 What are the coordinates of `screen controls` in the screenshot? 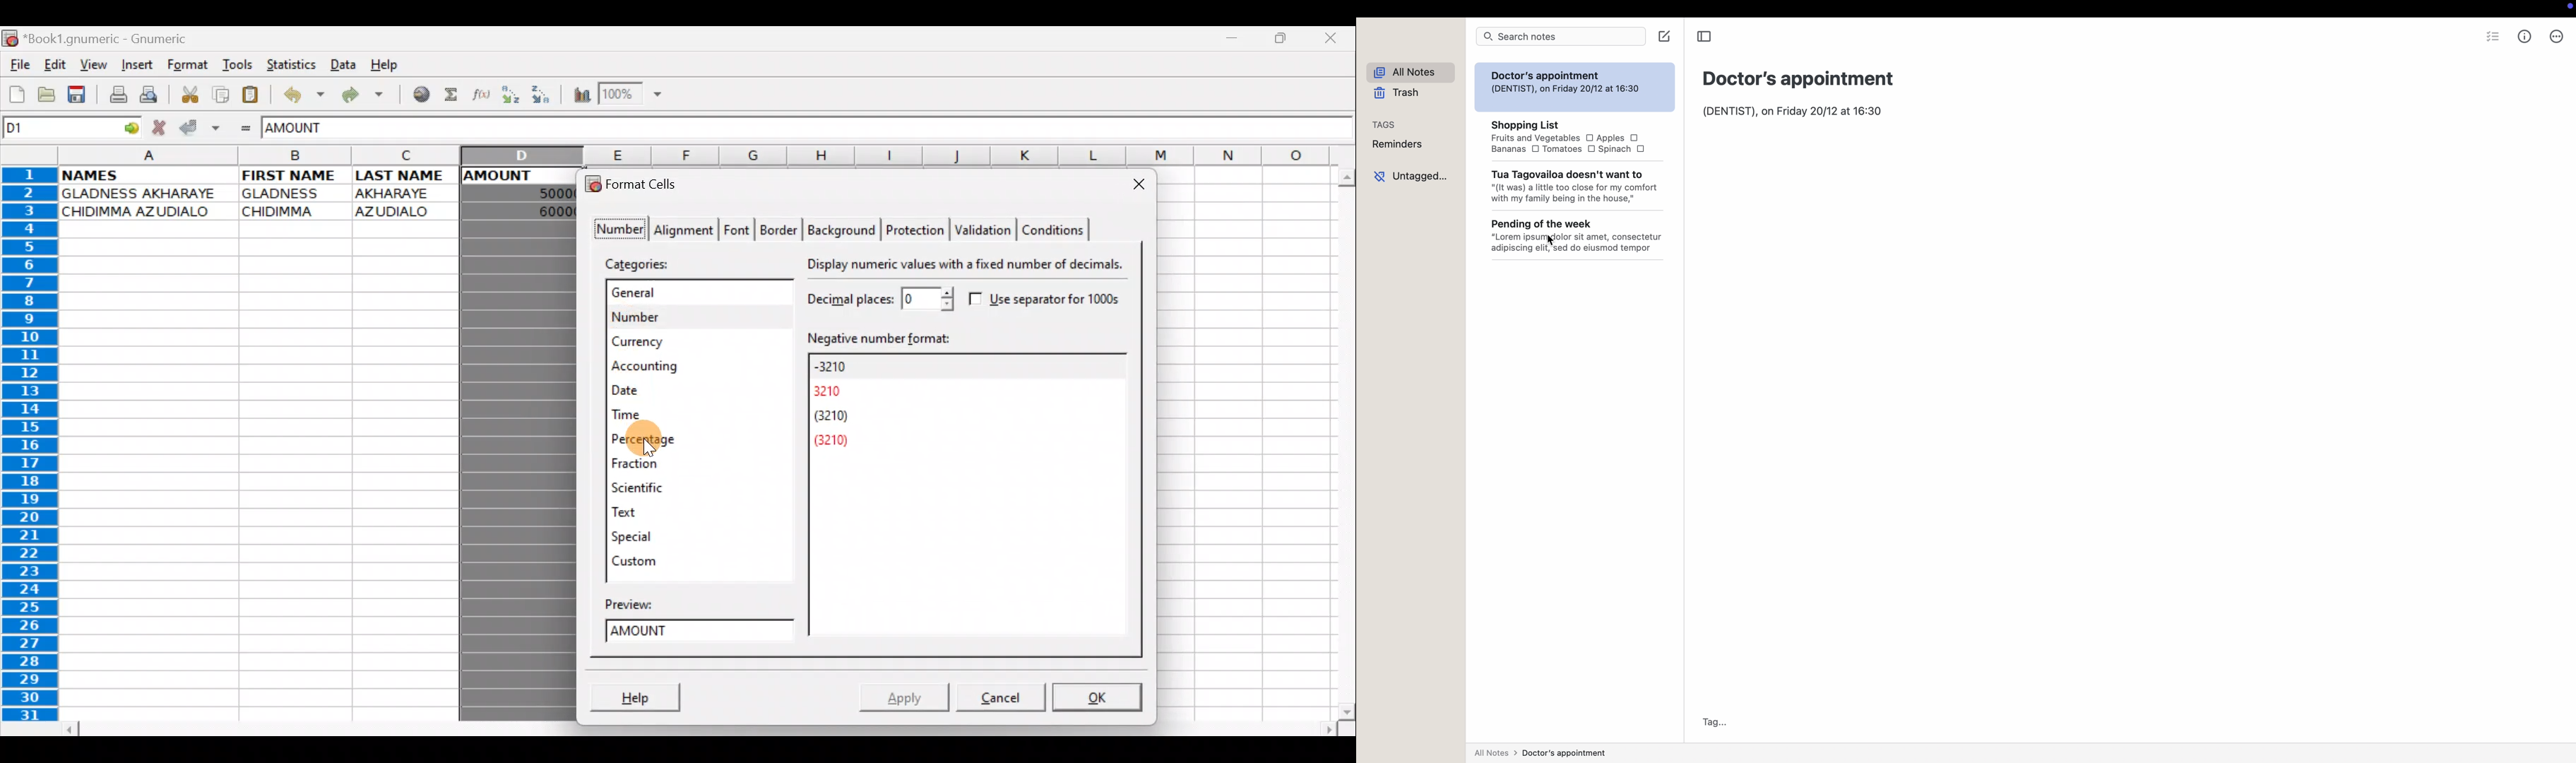 It's located at (2567, 8).